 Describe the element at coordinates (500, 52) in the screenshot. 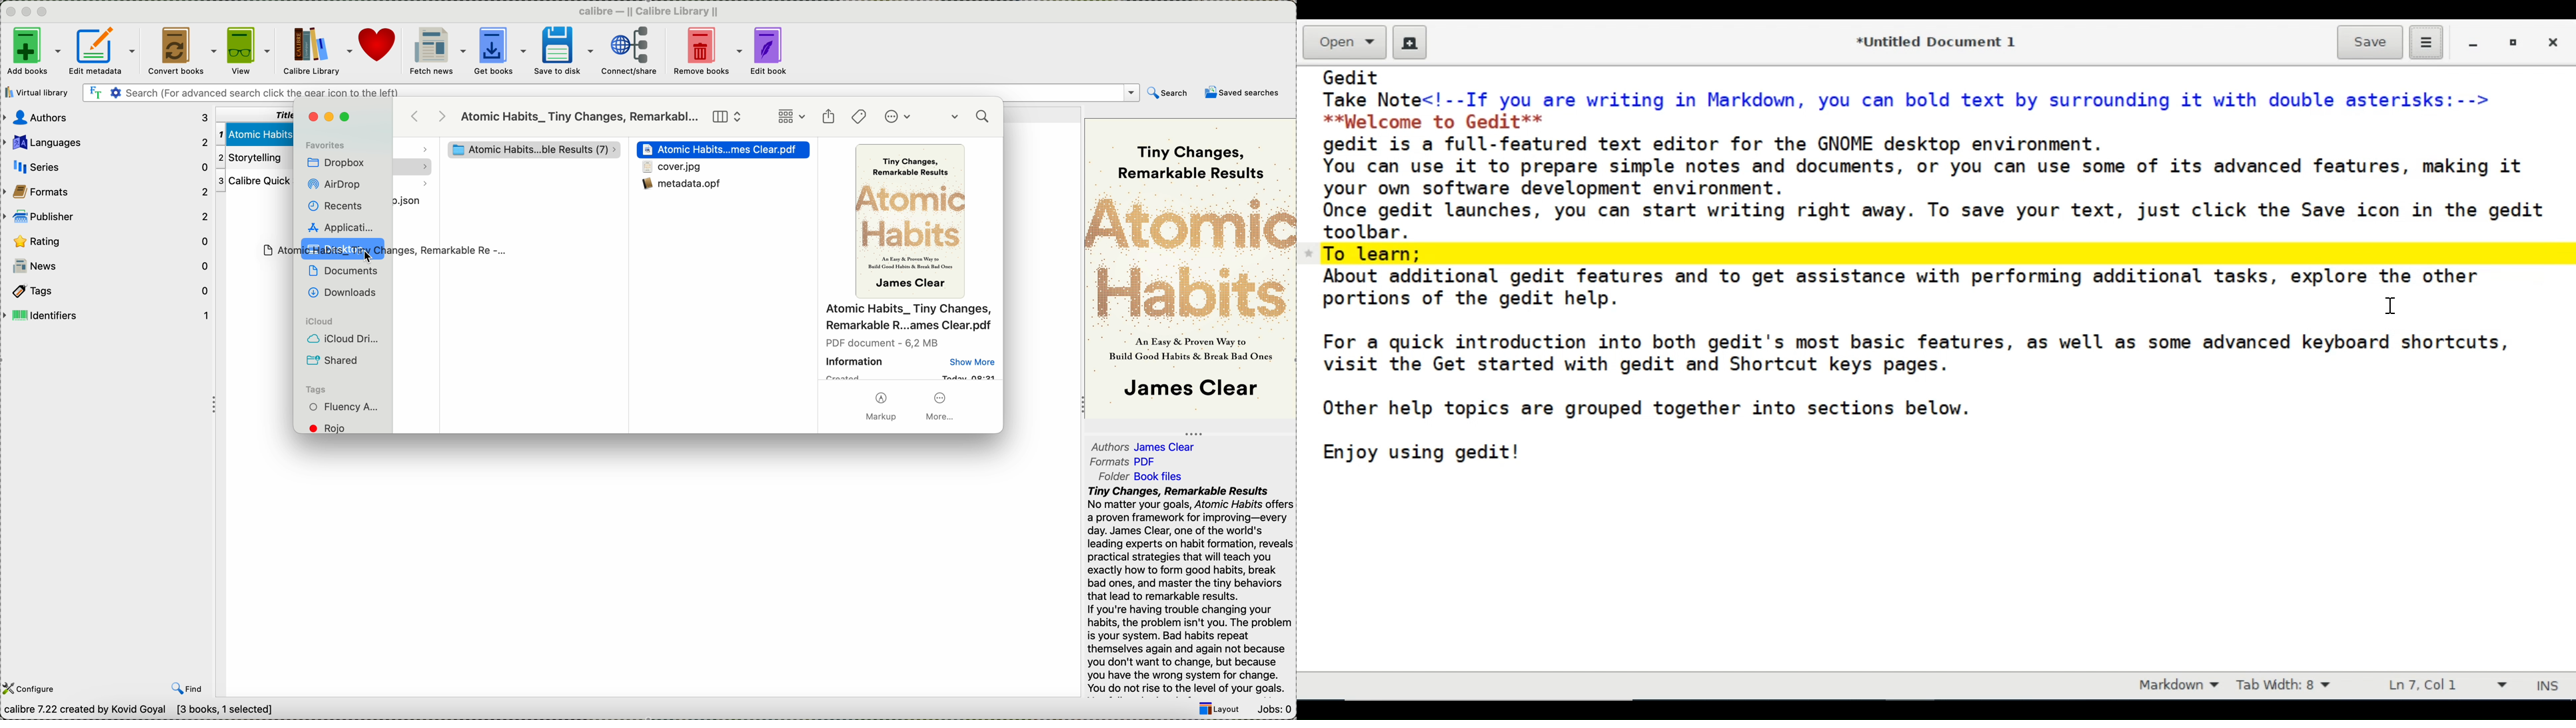

I see `get books` at that location.